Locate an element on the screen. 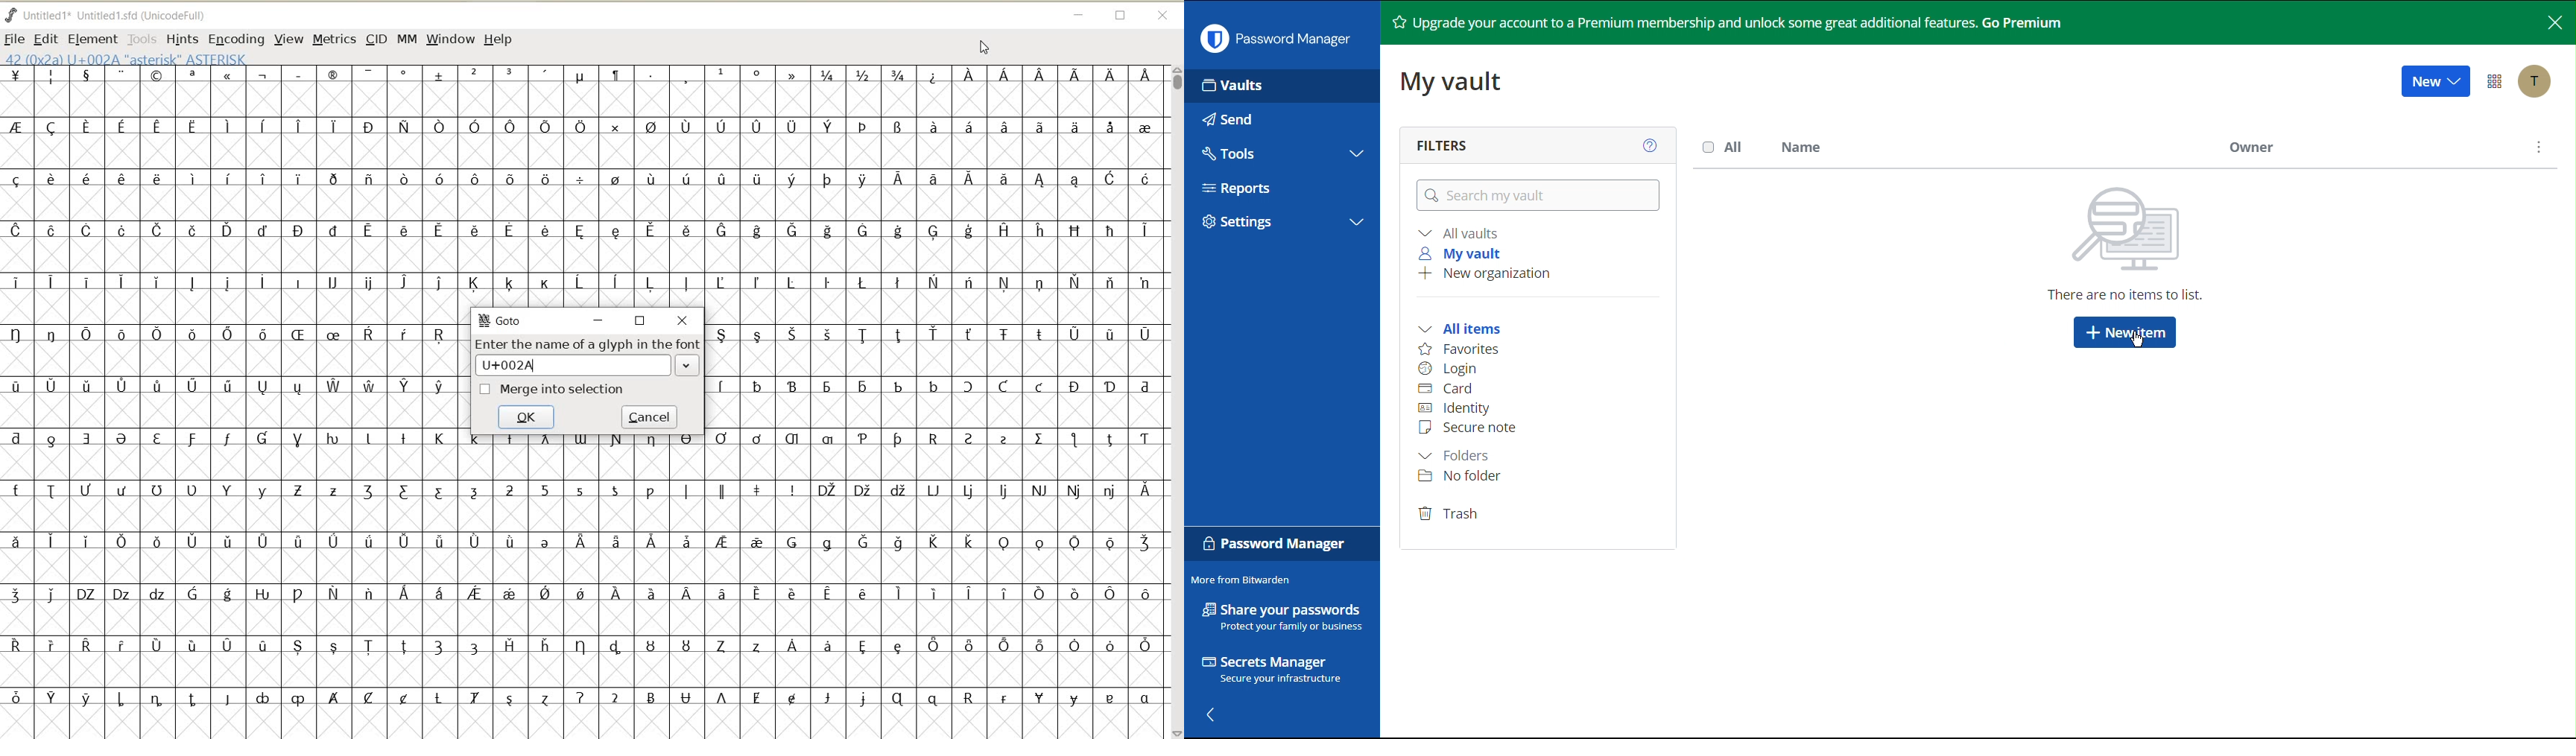 This screenshot has width=2576, height=756. Vaults is located at coordinates (1281, 84).